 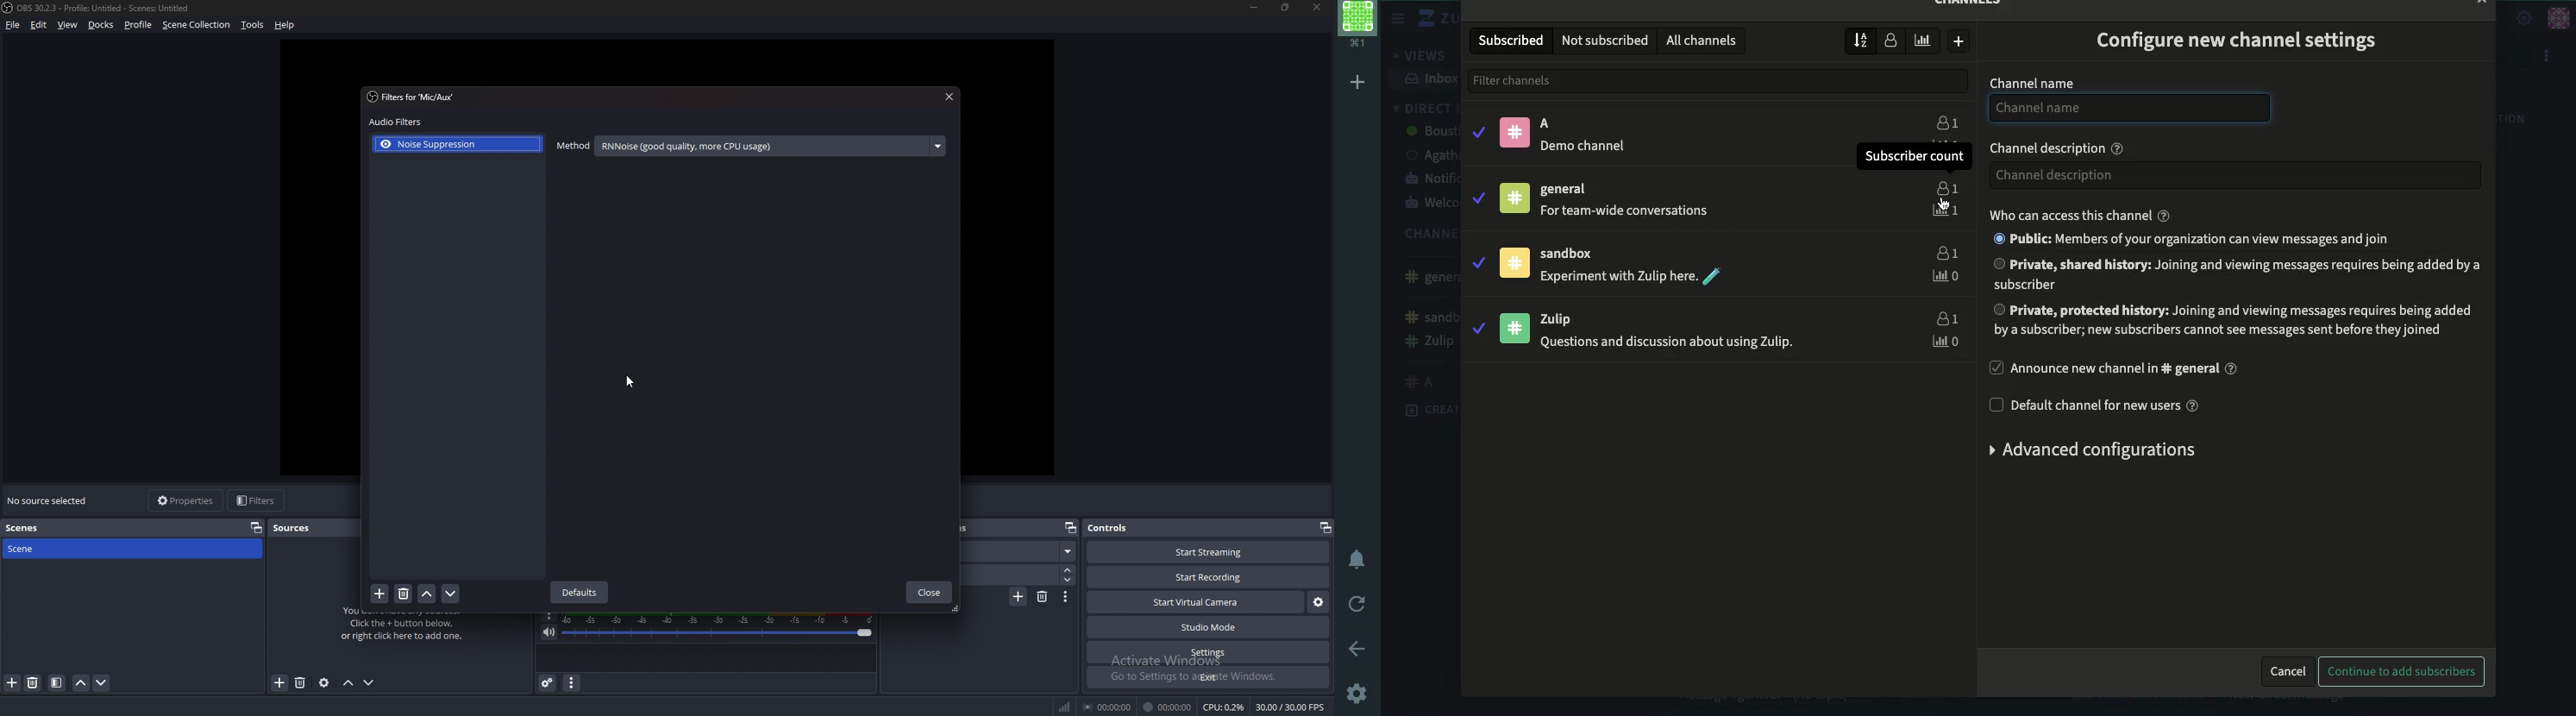 What do you see at coordinates (57, 683) in the screenshot?
I see `filter` at bounding box center [57, 683].